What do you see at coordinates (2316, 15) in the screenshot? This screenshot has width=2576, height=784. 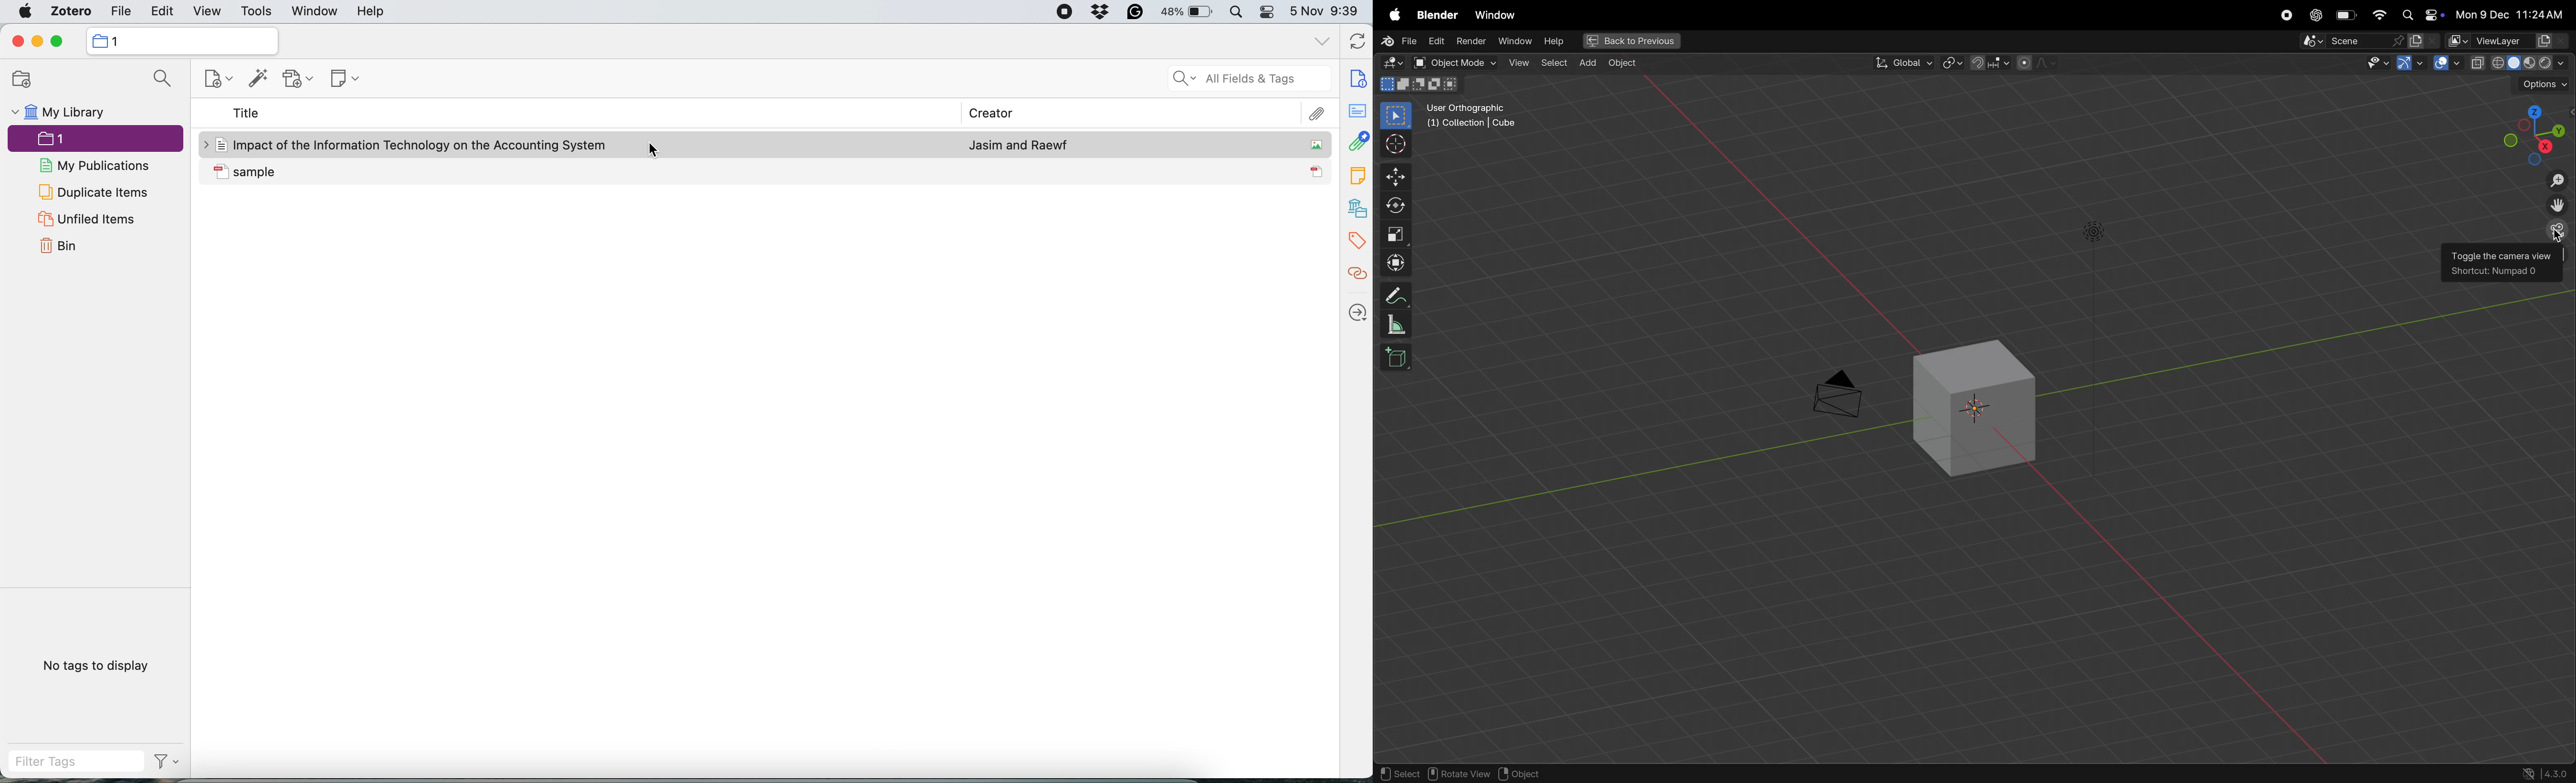 I see `Chatgpt` at bounding box center [2316, 15].